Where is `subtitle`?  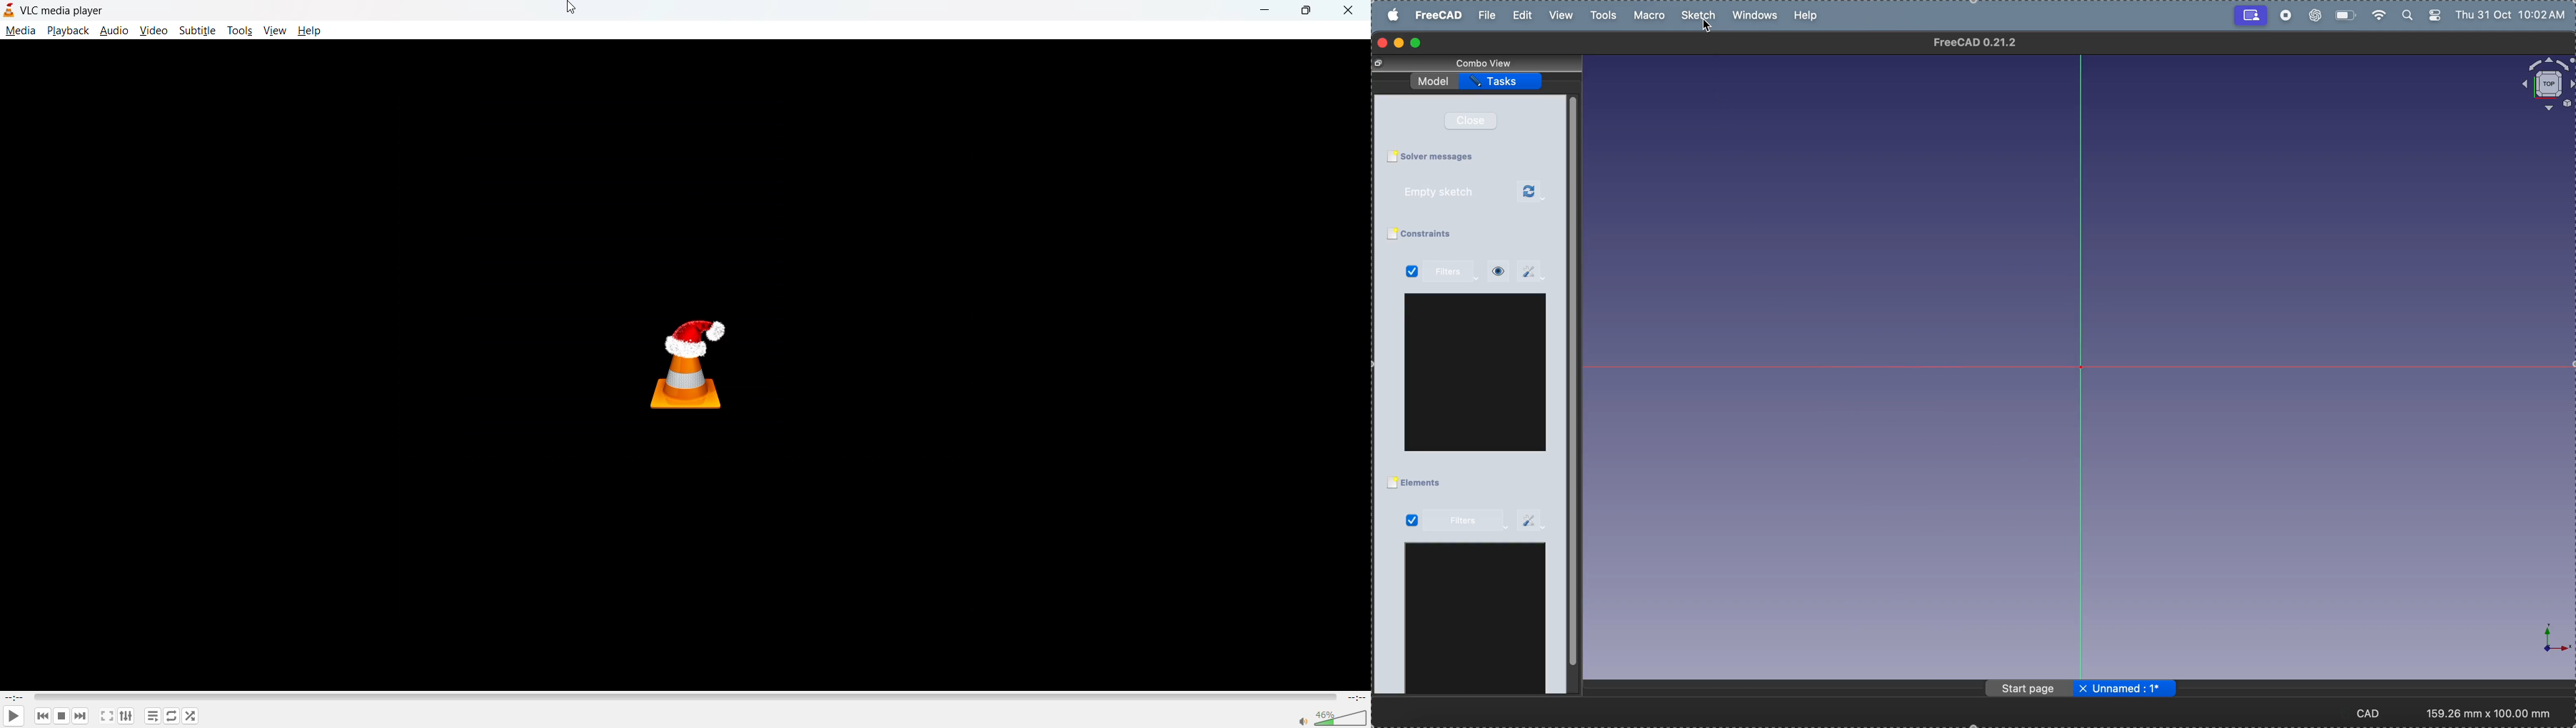
subtitle is located at coordinates (197, 31).